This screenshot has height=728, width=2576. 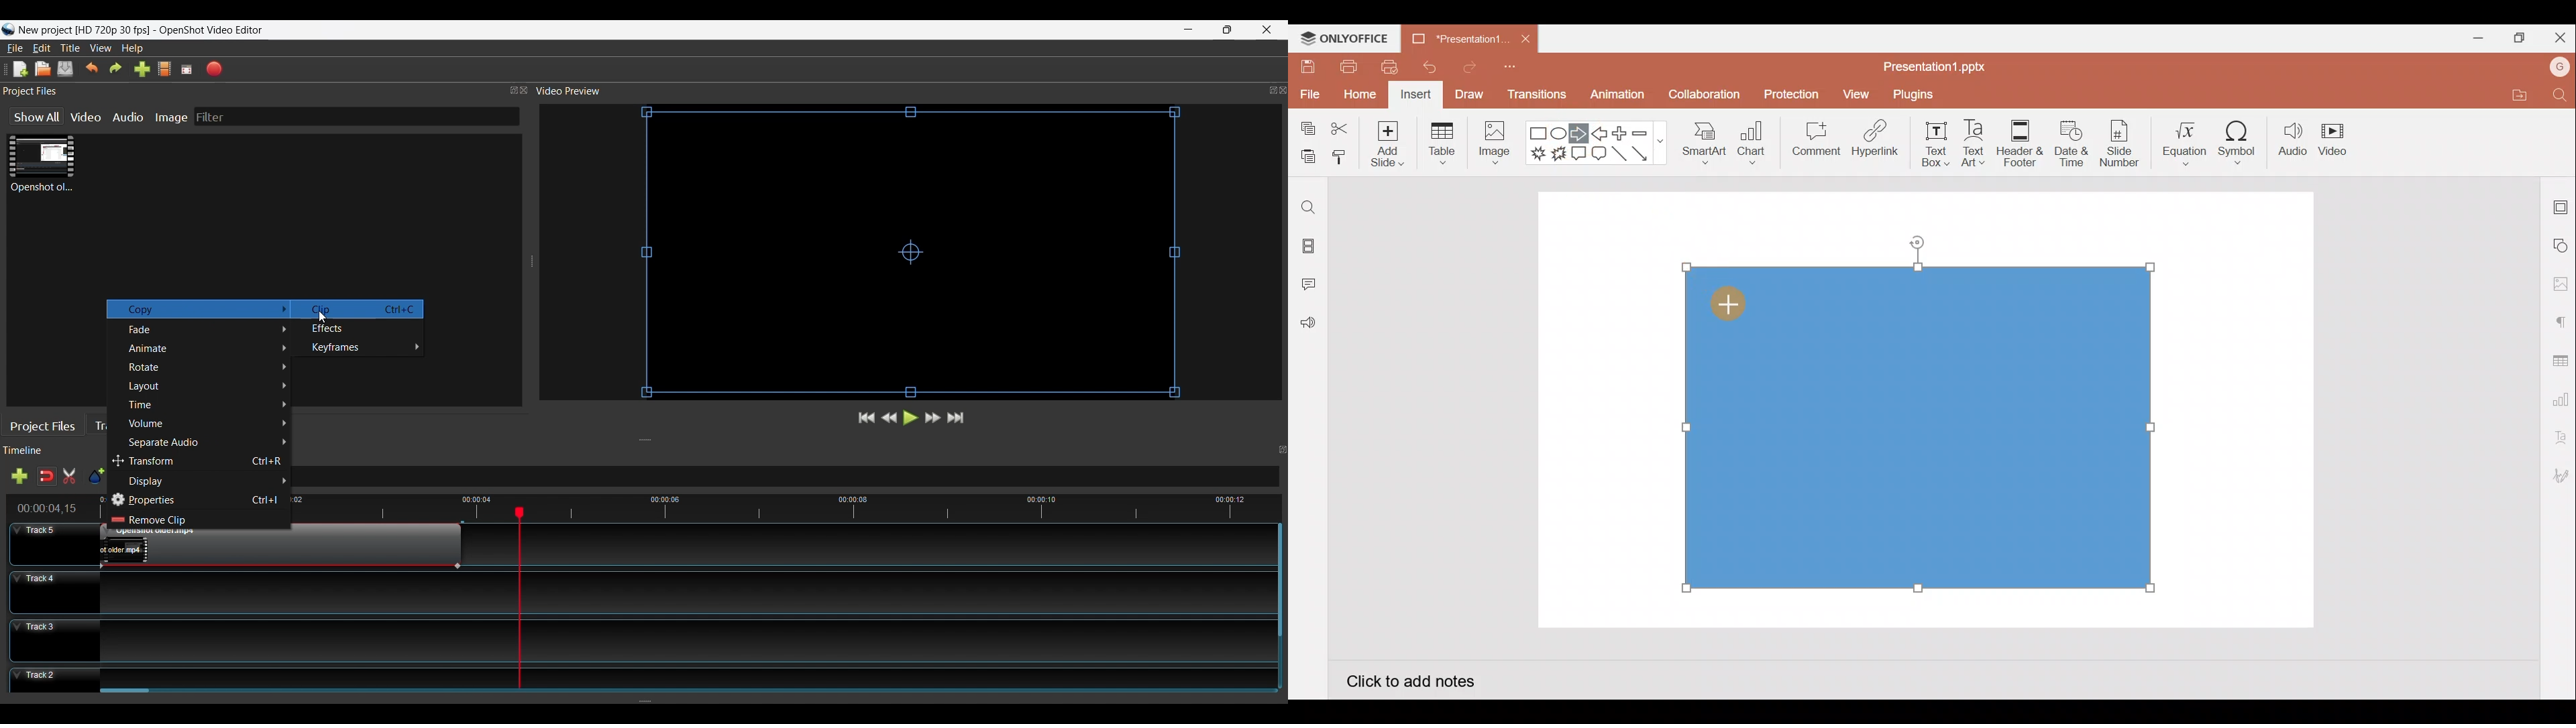 I want to click on Volume, so click(x=208, y=423).